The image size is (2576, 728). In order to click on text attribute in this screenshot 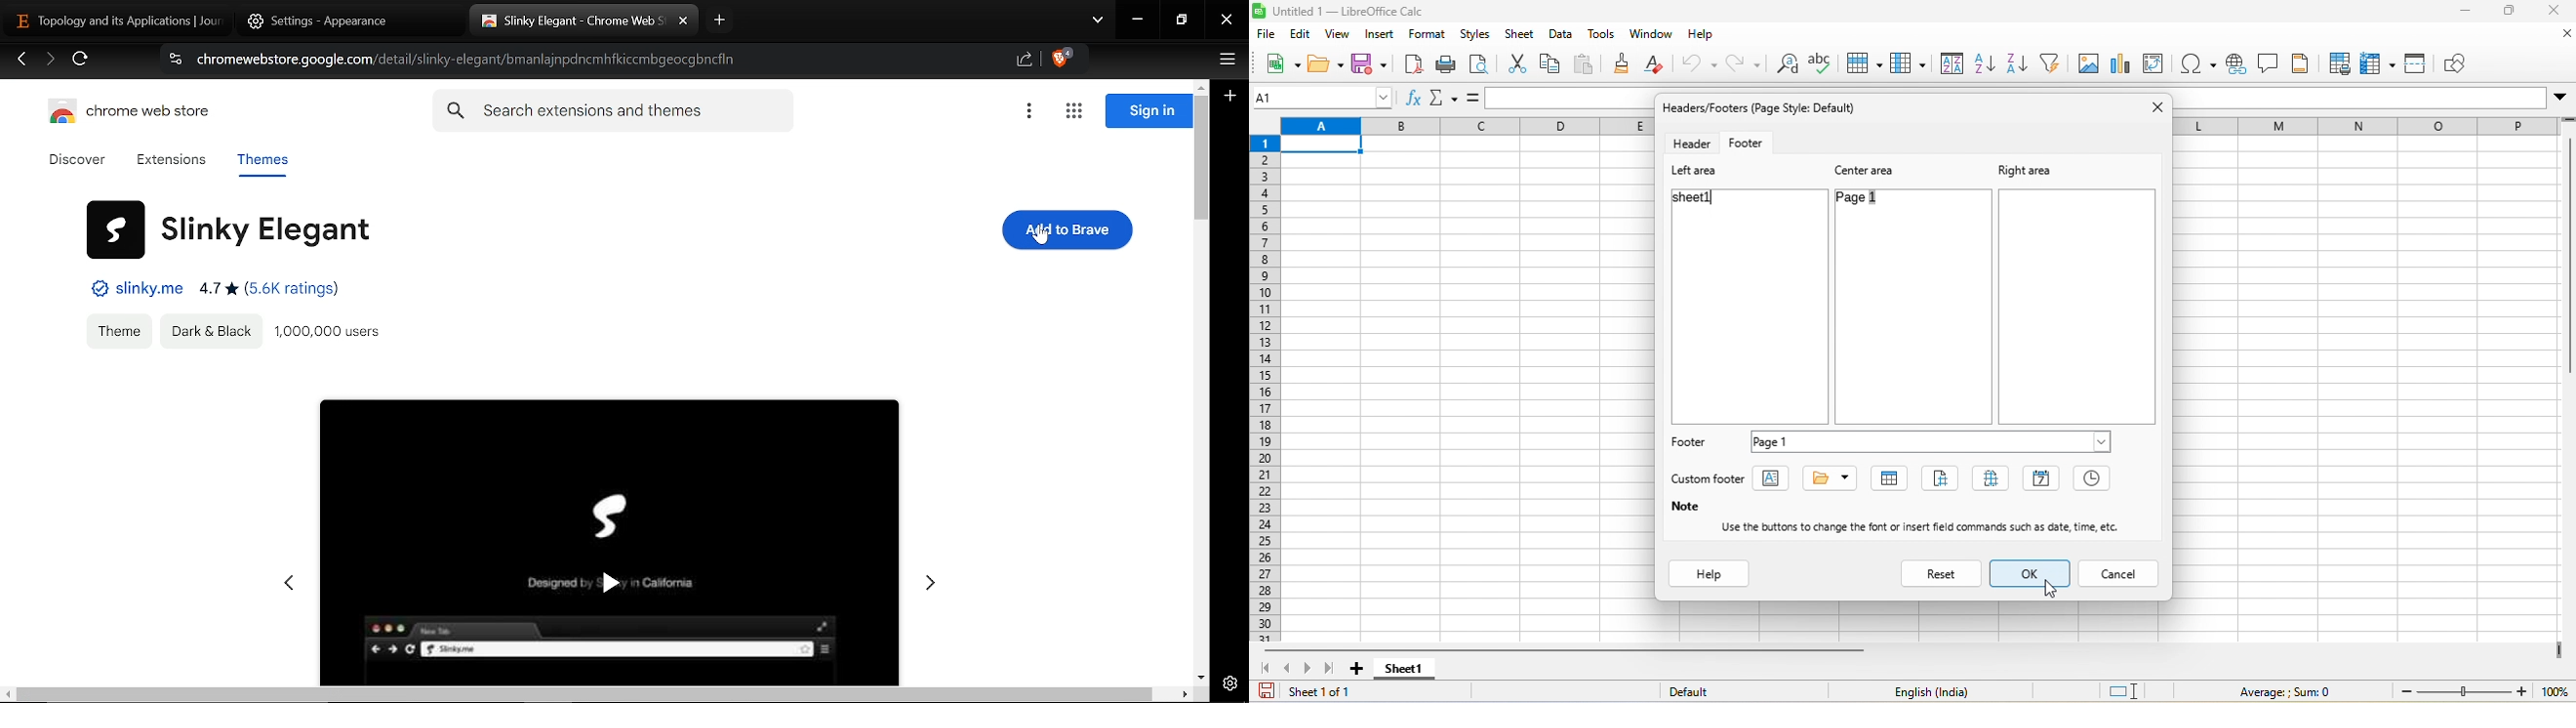, I will do `click(1776, 480)`.